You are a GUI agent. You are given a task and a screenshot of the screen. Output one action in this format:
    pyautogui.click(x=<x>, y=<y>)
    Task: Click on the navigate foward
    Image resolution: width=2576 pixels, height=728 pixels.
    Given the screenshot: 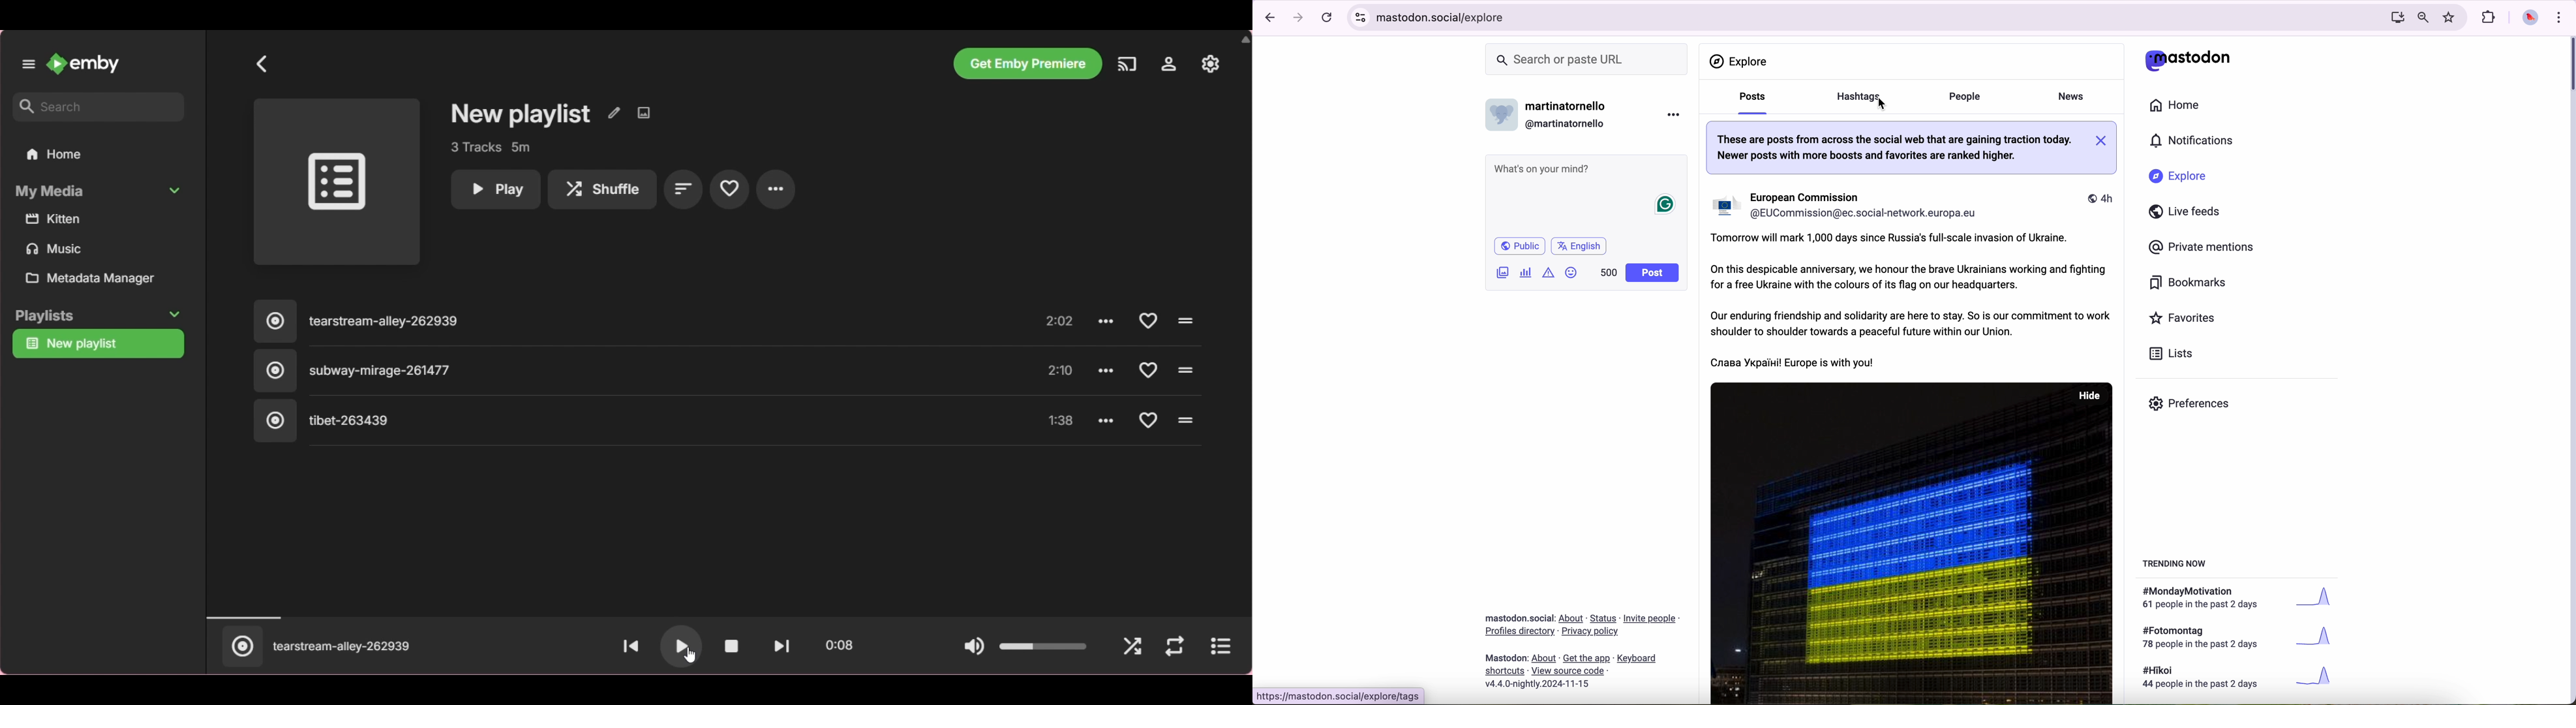 What is the action you would take?
    pyautogui.click(x=1299, y=18)
    